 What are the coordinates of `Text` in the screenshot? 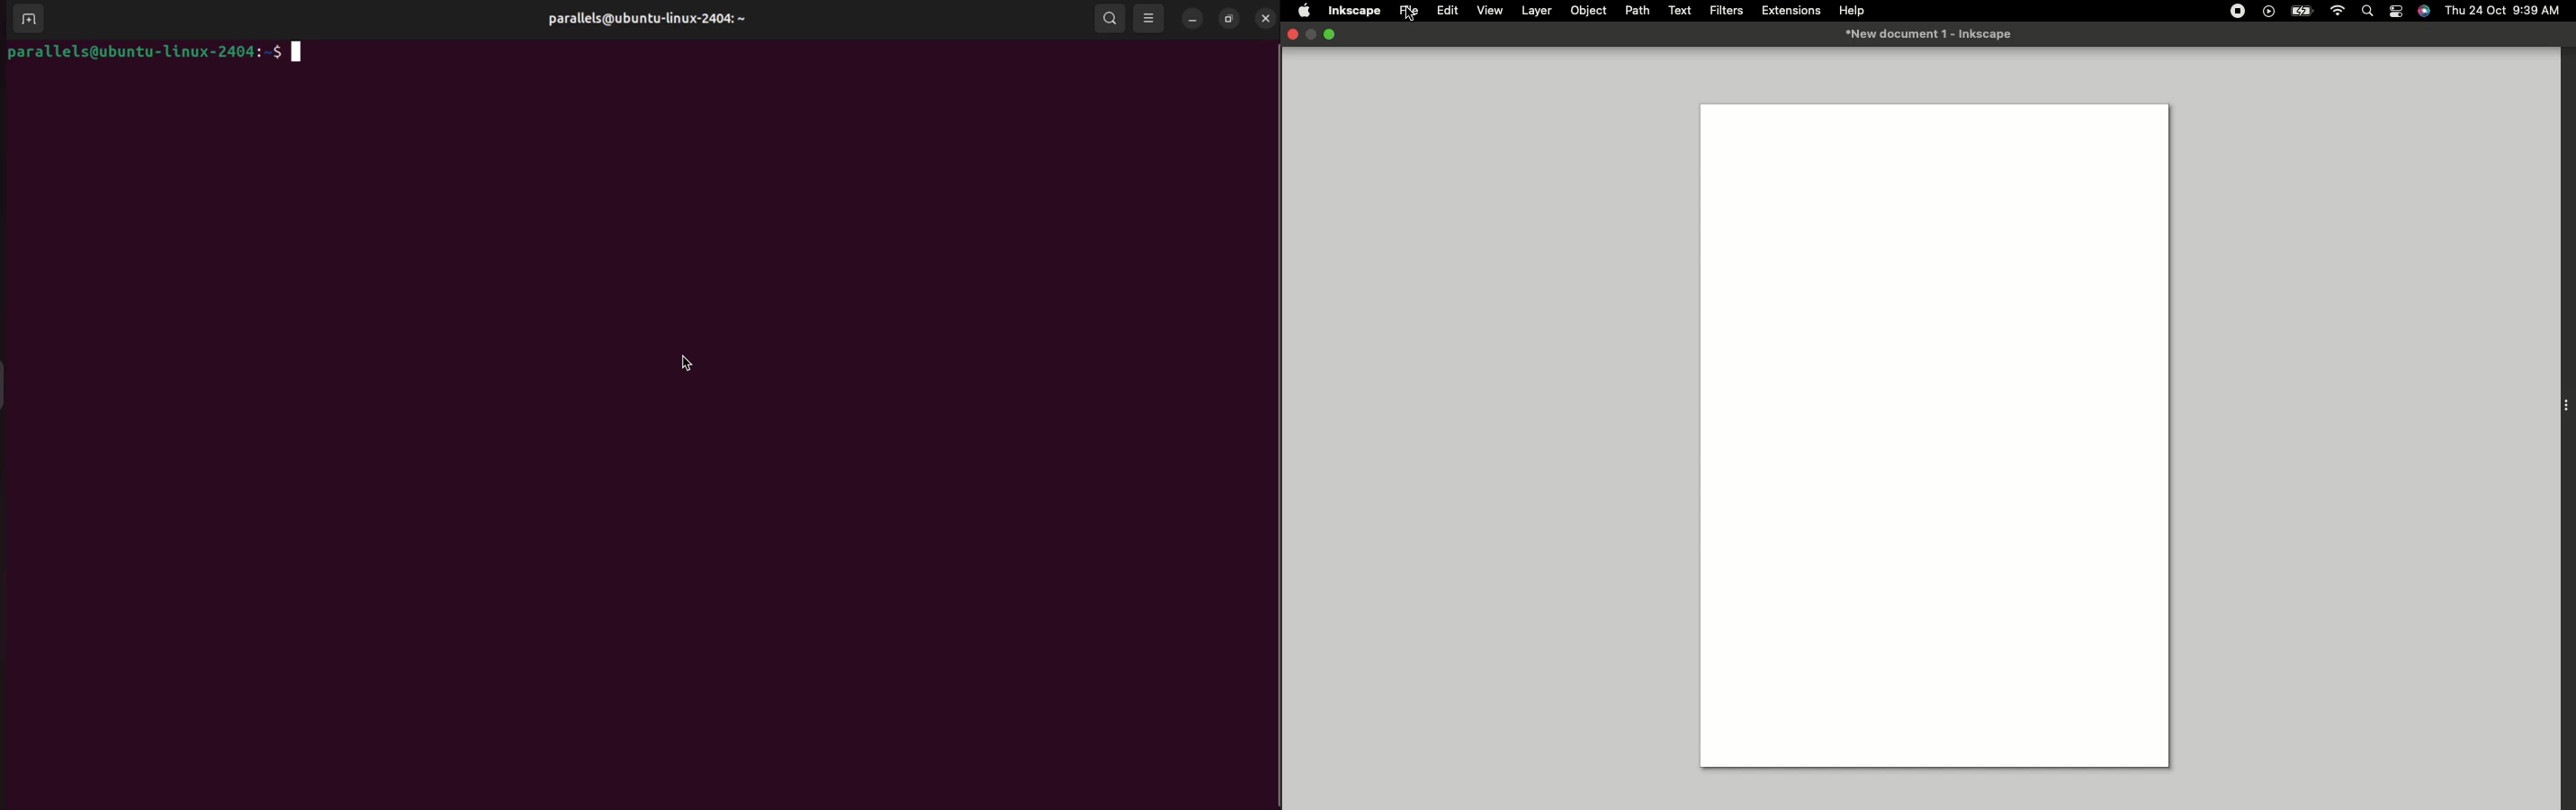 It's located at (1678, 11).